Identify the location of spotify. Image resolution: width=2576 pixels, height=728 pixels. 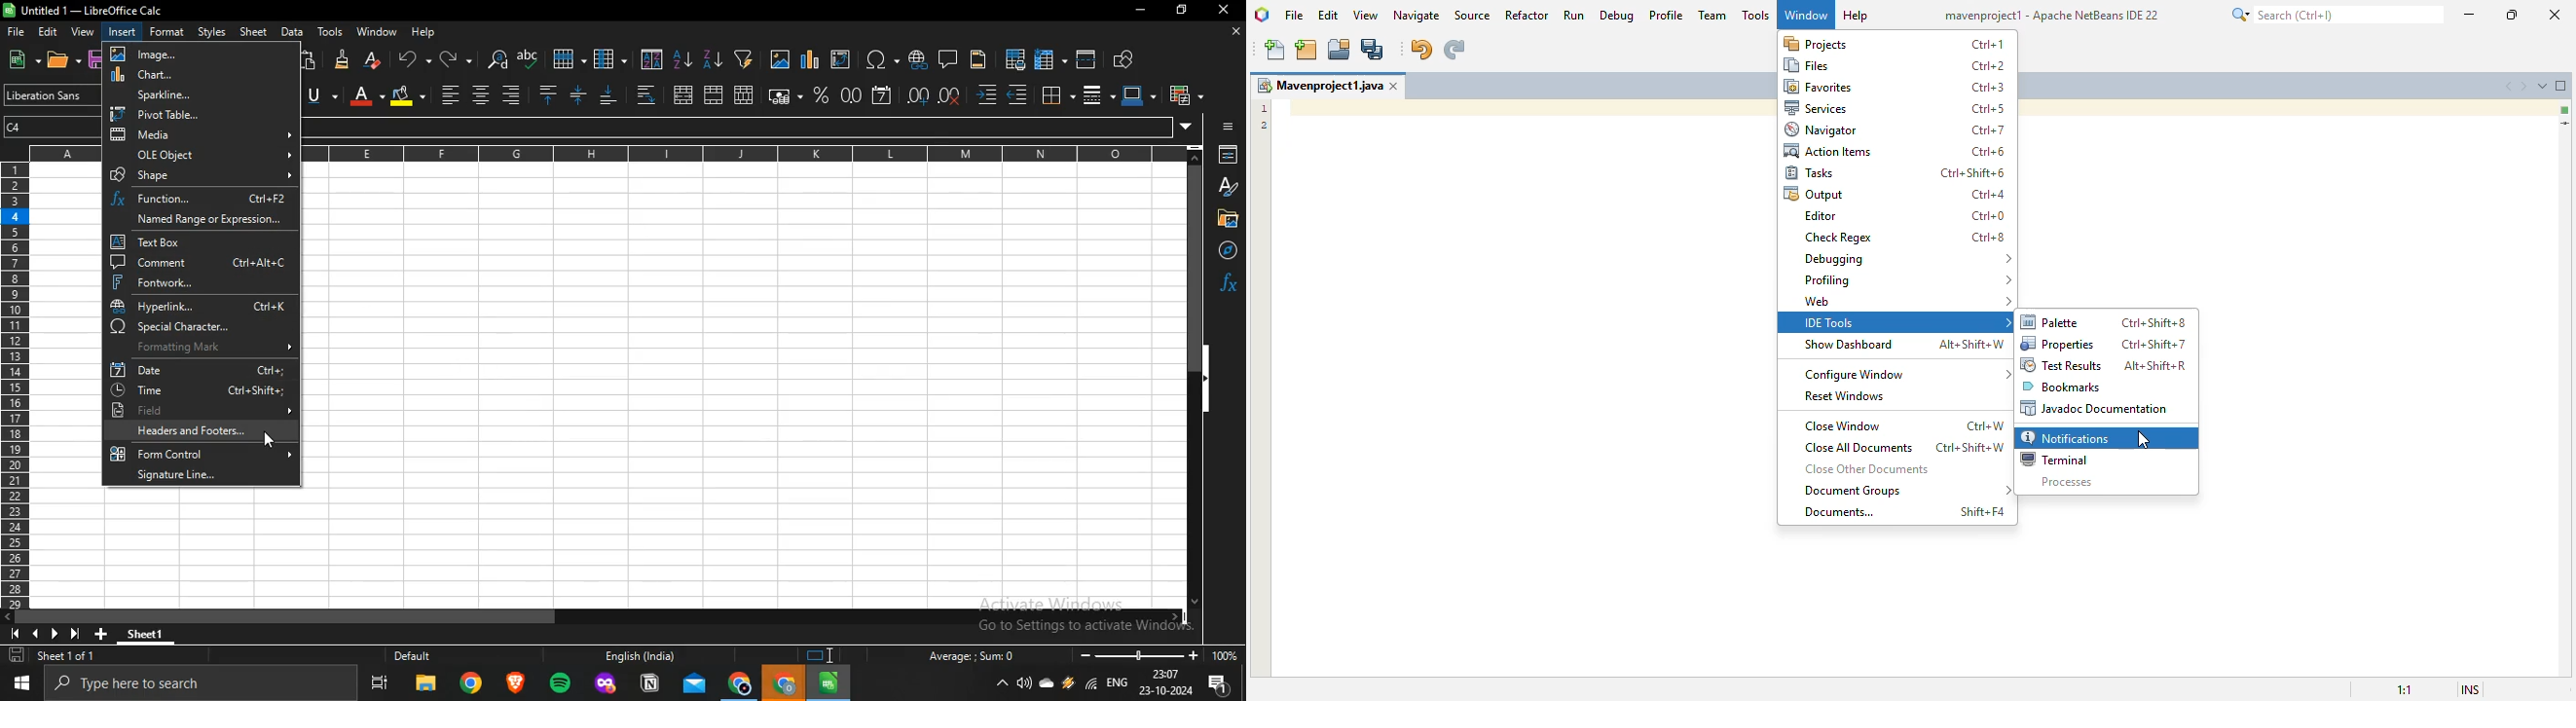
(560, 685).